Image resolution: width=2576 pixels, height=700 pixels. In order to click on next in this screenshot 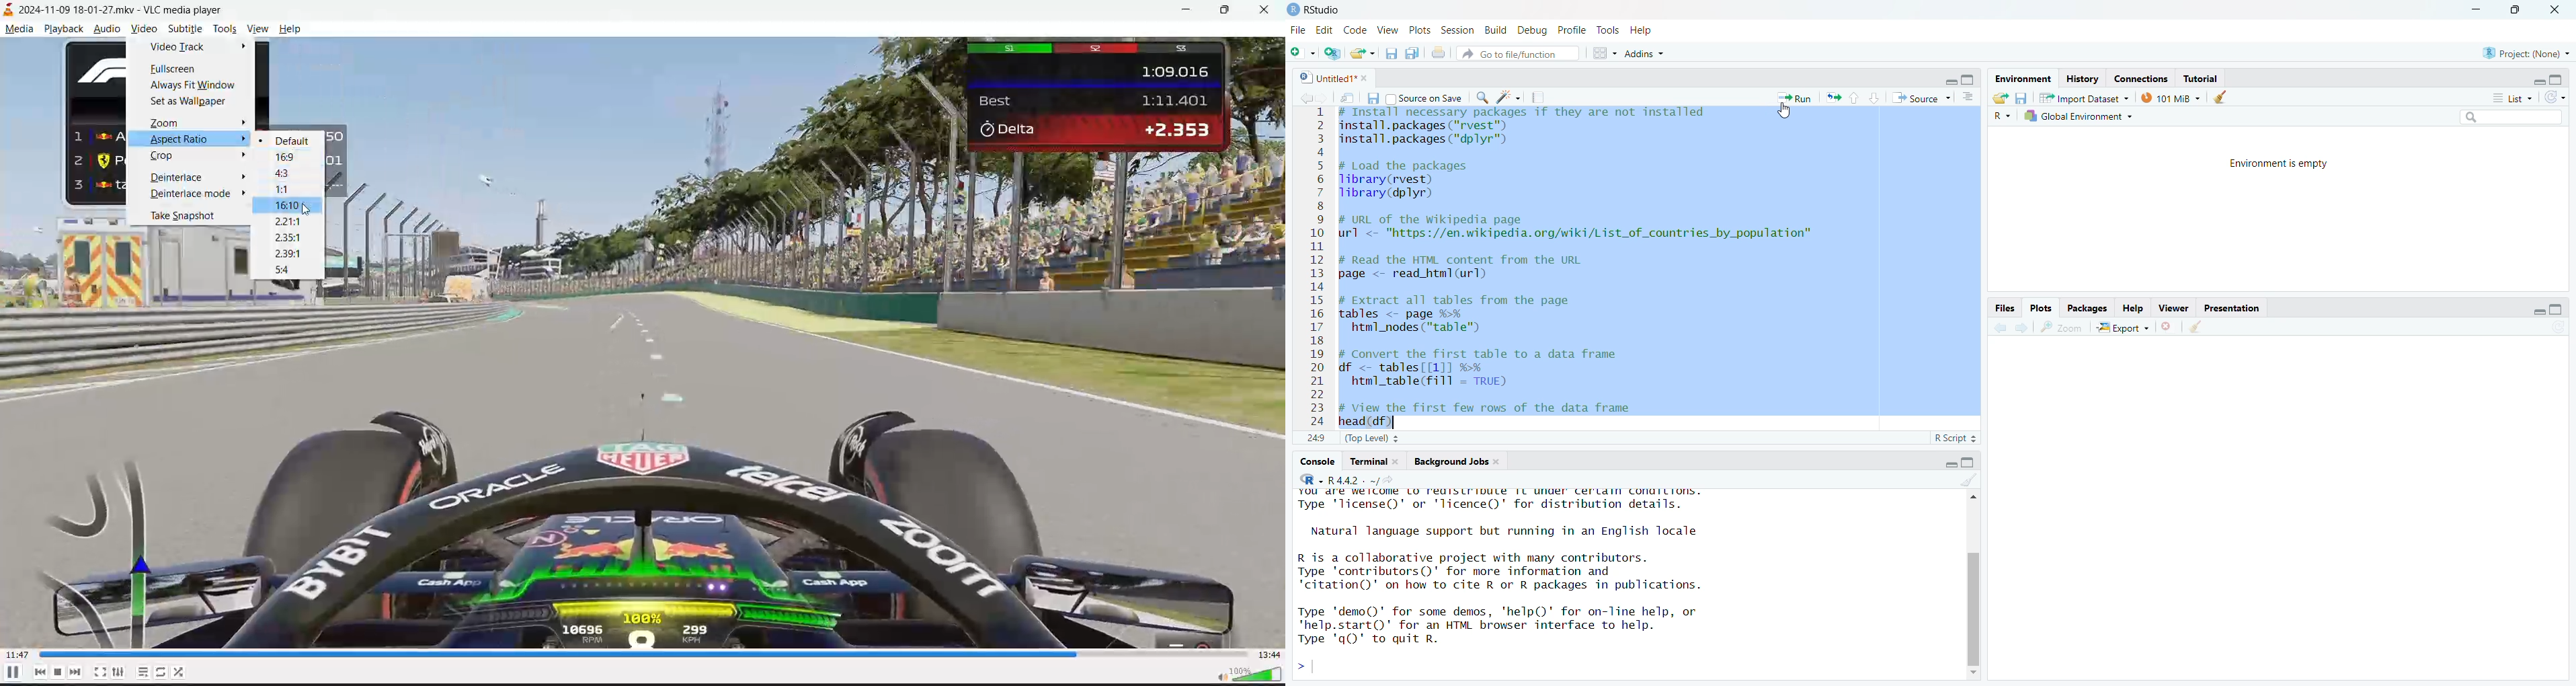, I will do `click(76, 670)`.